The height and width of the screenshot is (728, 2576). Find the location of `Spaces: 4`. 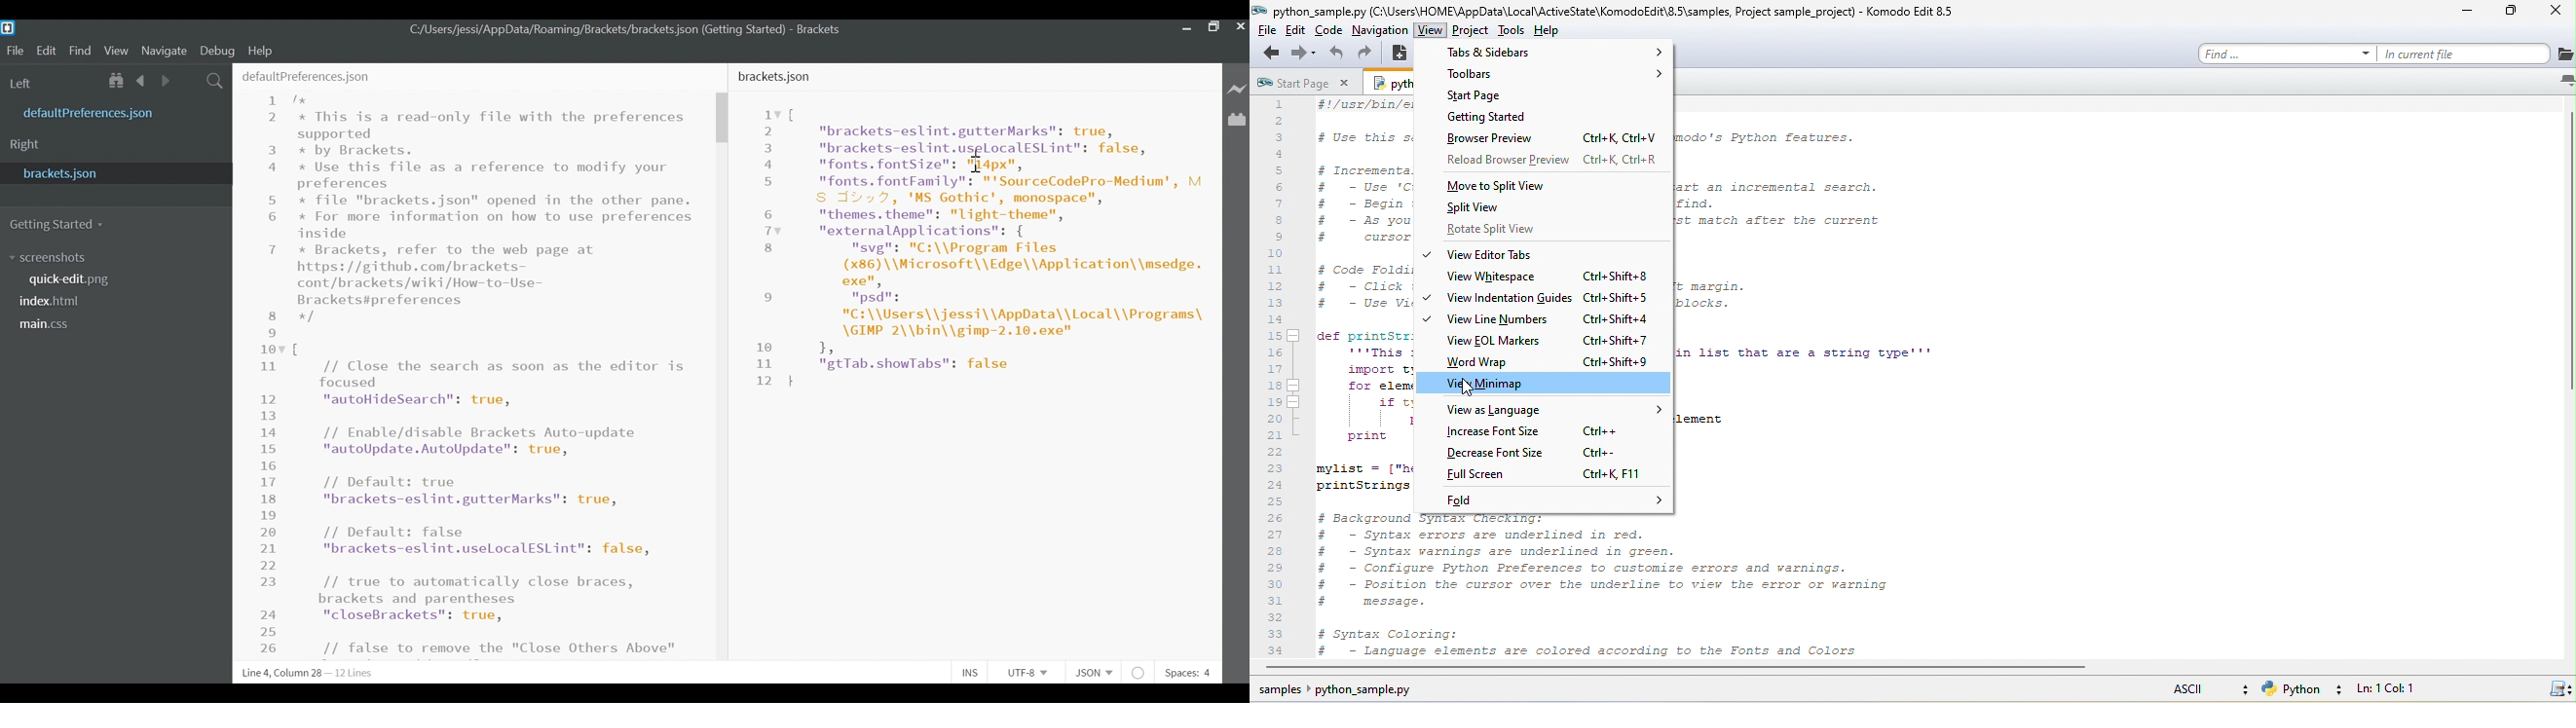

Spaces: 4 is located at coordinates (1193, 669).